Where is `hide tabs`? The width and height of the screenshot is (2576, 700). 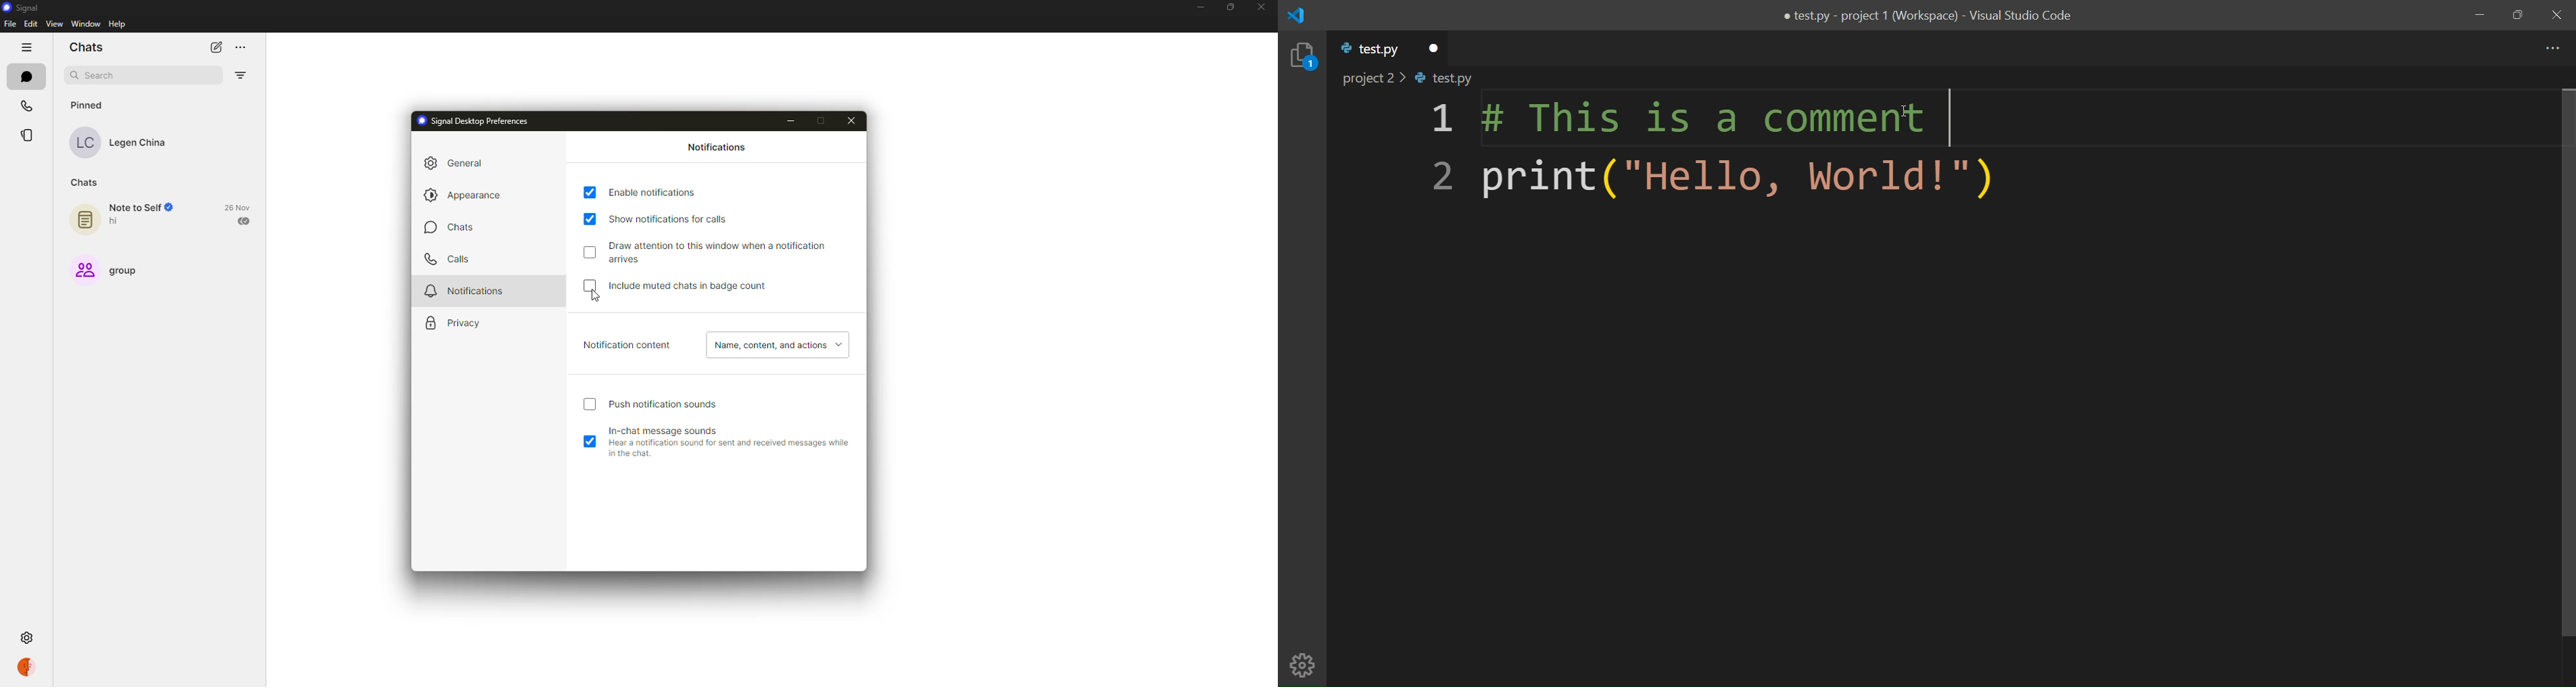
hide tabs is located at coordinates (27, 47).